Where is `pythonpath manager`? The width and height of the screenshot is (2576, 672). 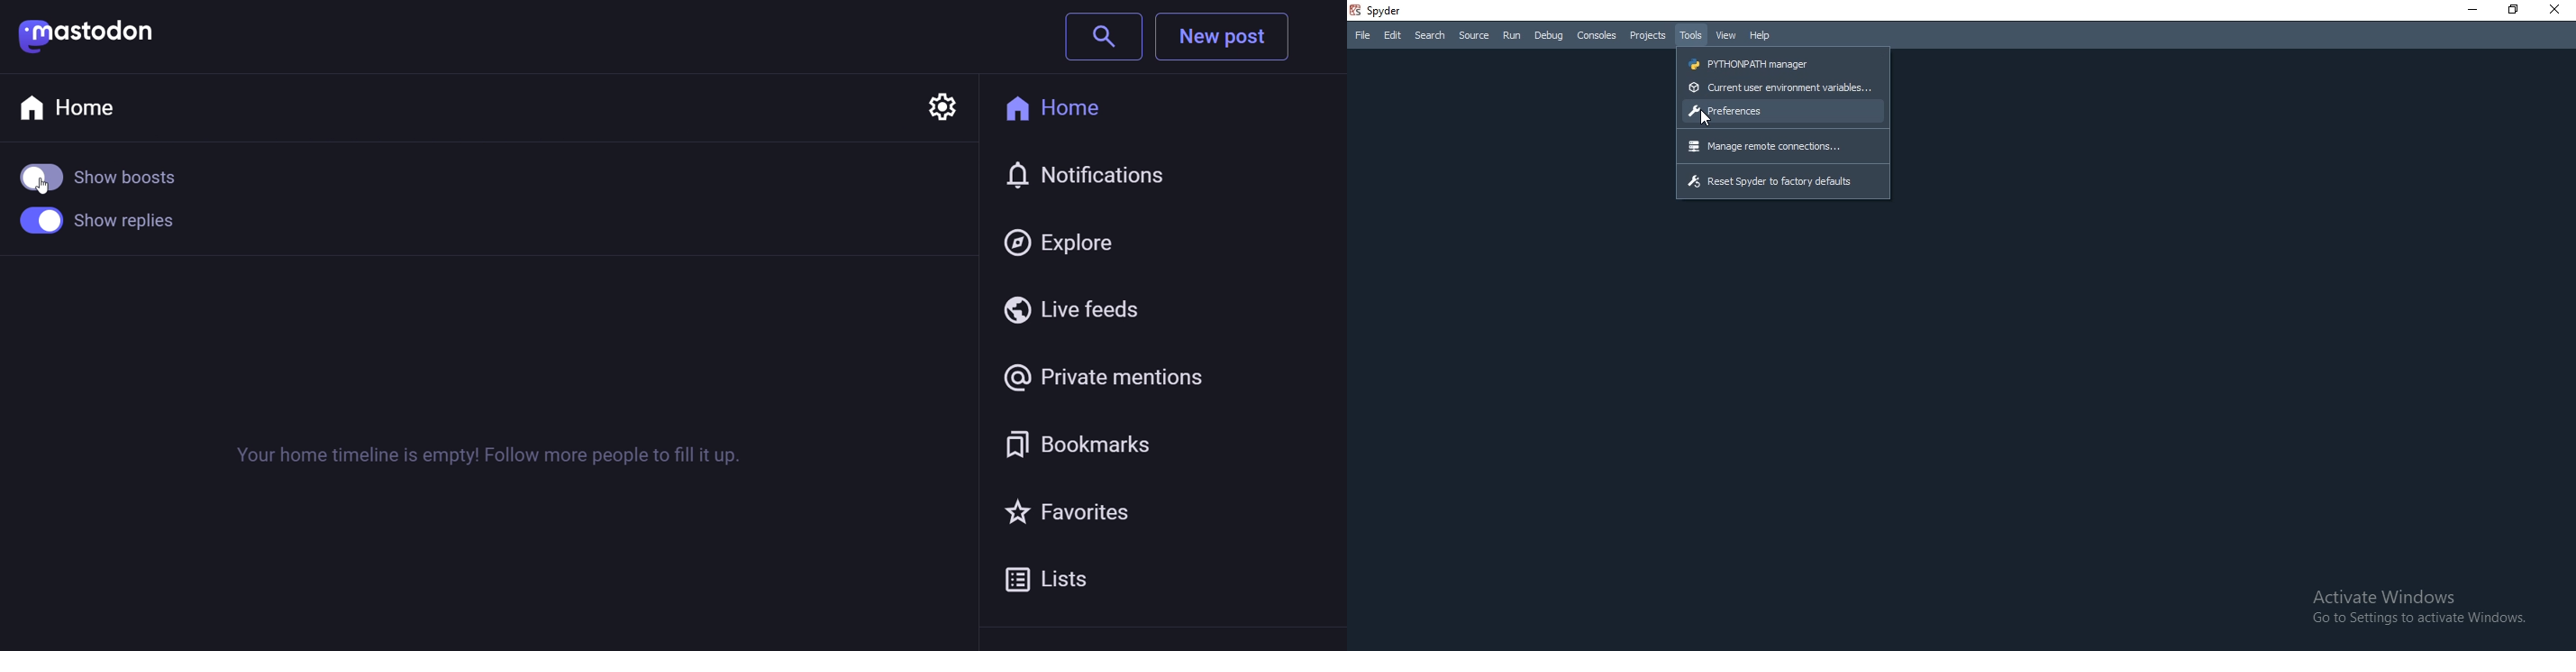 pythonpath manager is located at coordinates (1783, 62).